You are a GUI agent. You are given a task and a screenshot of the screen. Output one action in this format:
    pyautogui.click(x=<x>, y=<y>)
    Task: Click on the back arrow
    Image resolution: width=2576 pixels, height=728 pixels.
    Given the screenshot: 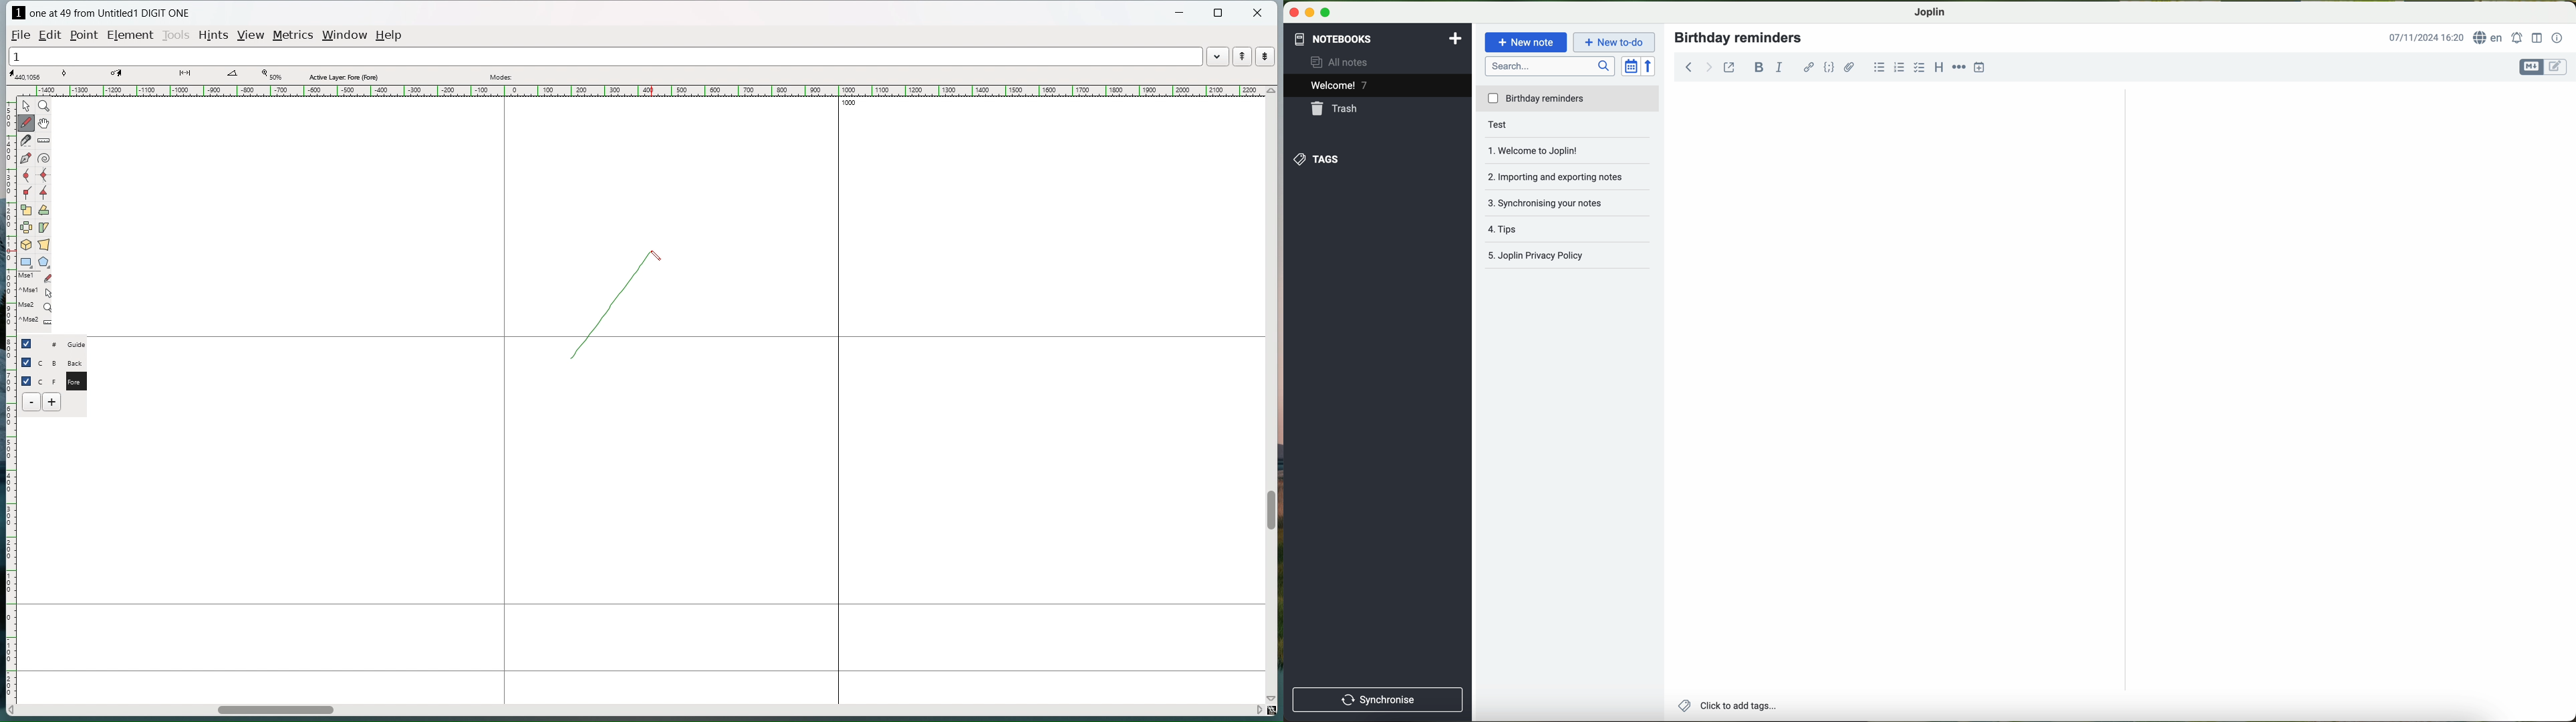 What is the action you would take?
    pyautogui.click(x=1697, y=66)
    